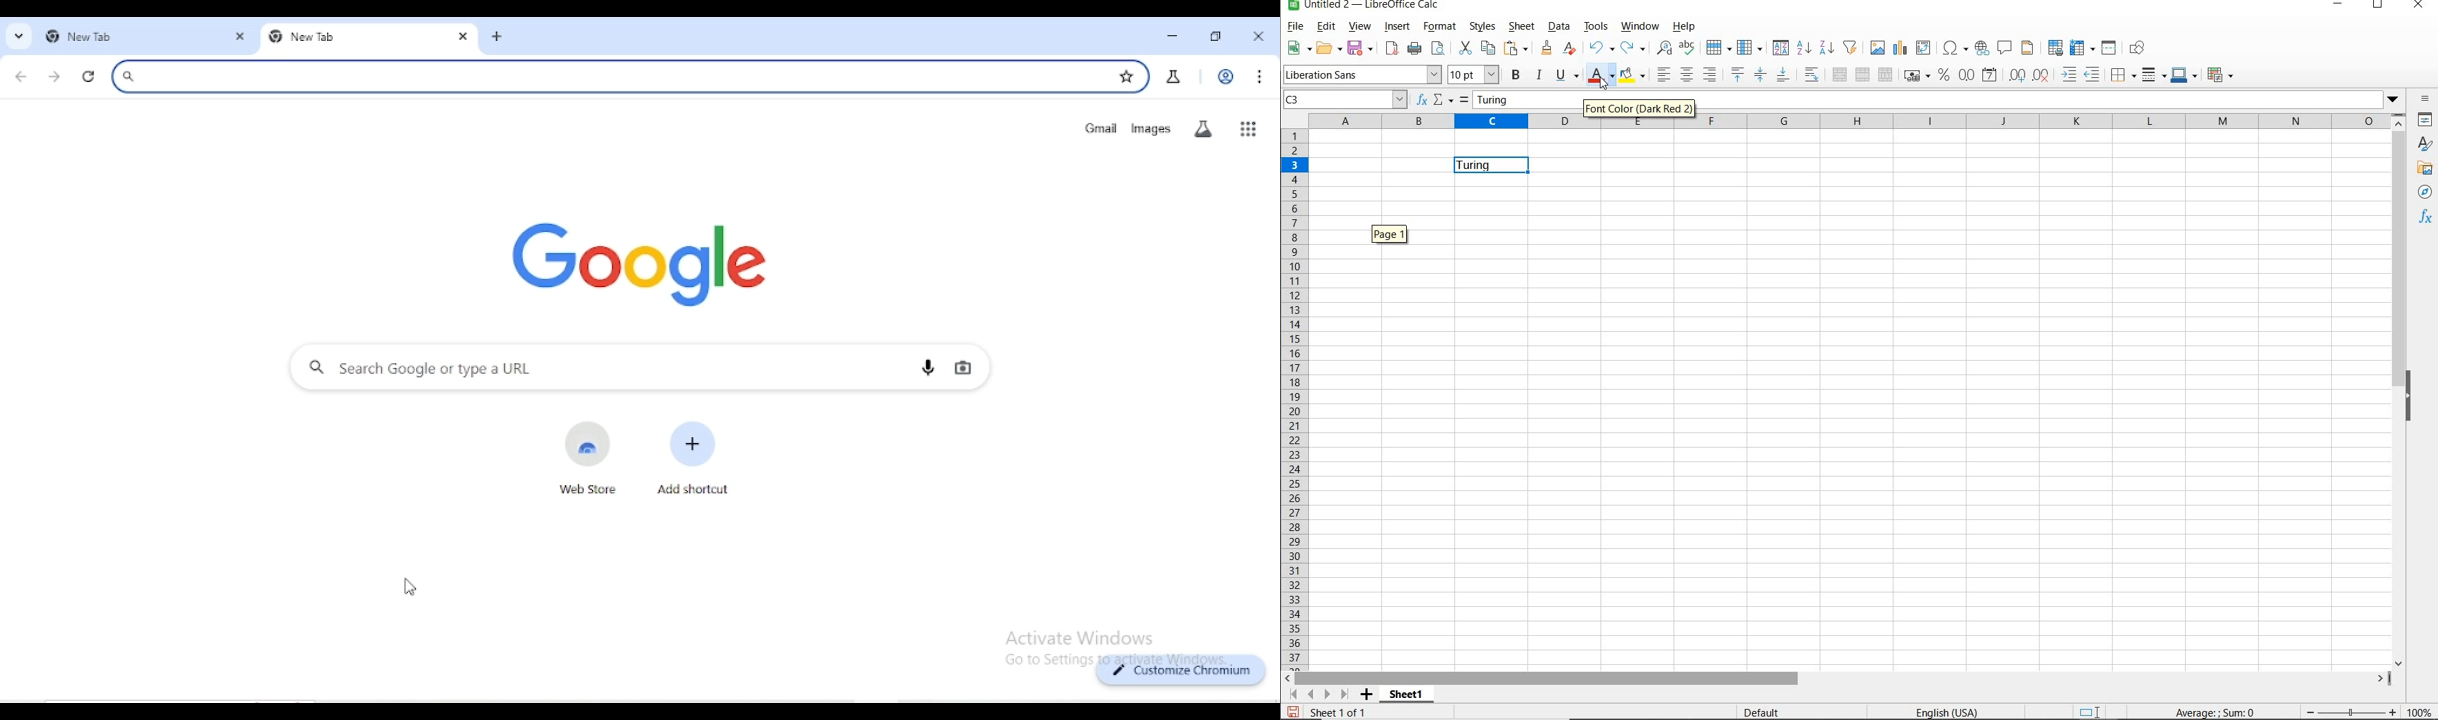 This screenshot has height=728, width=2464. What do you see at coordinates (1568, 77) in the screenshot?
I see `UNDERLINE` at bounding box center [1568, 77].